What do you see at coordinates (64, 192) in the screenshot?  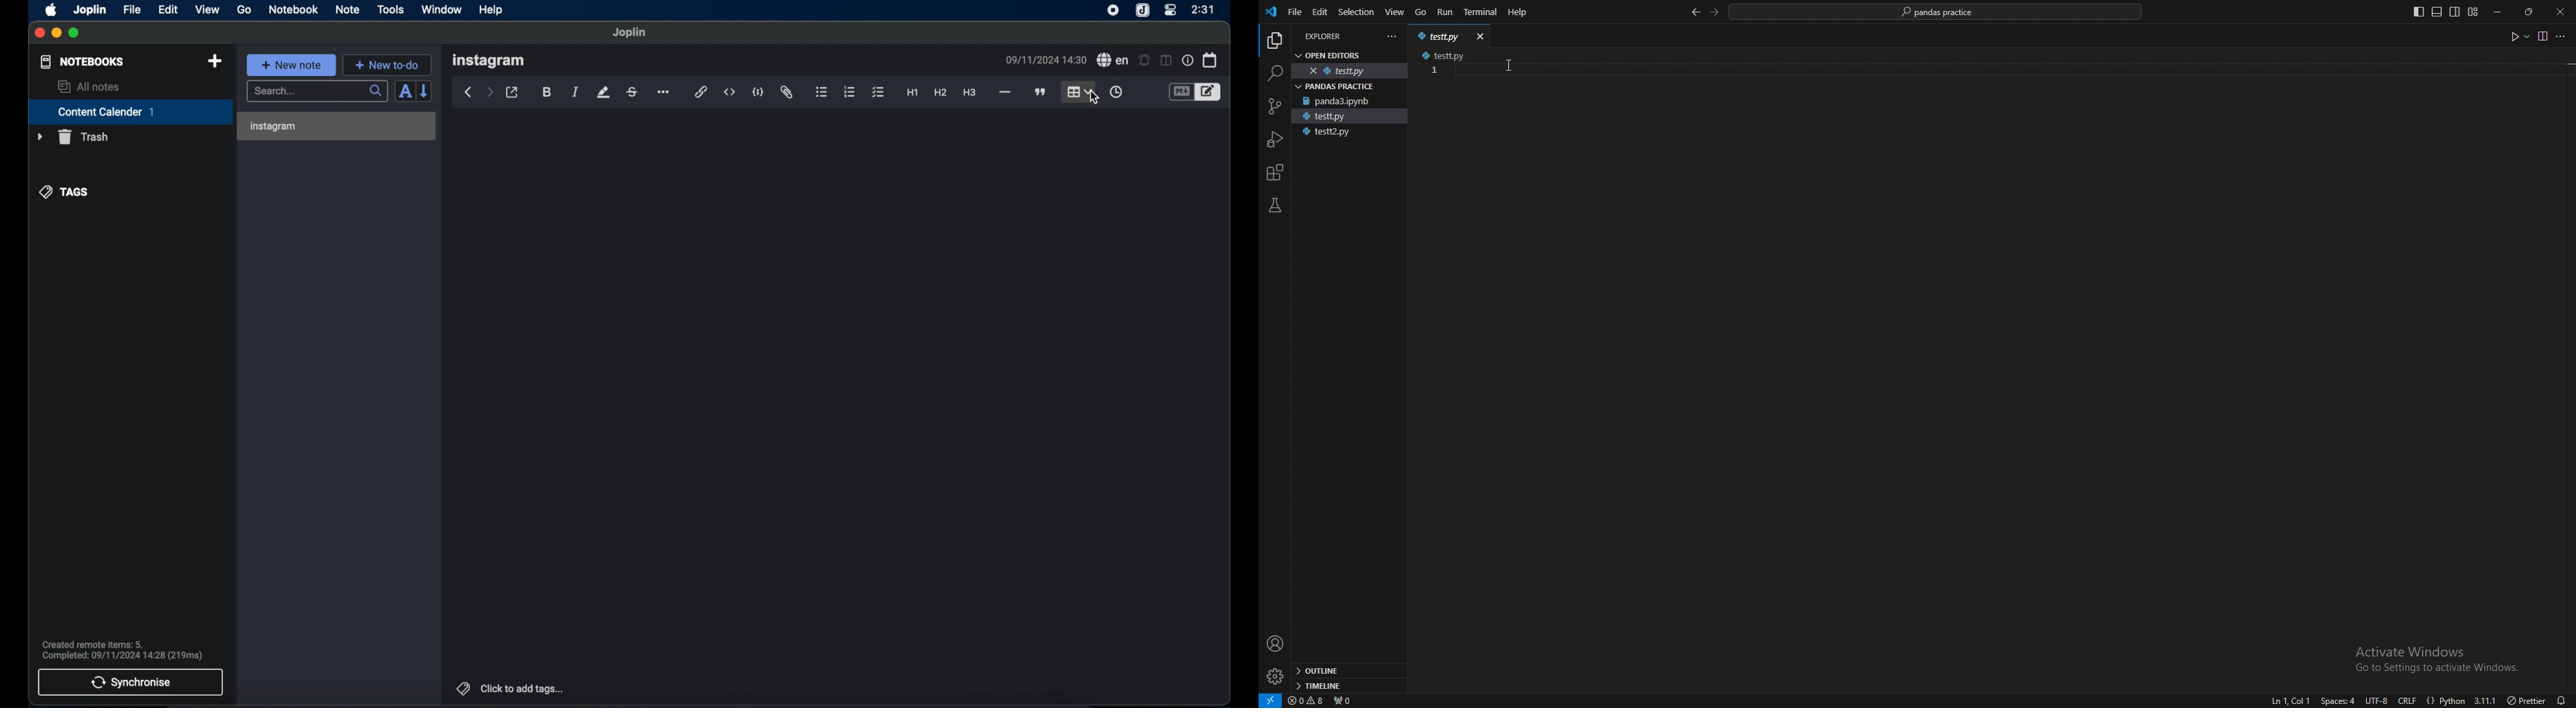 I see `tags` at bounding box center [64, 192].